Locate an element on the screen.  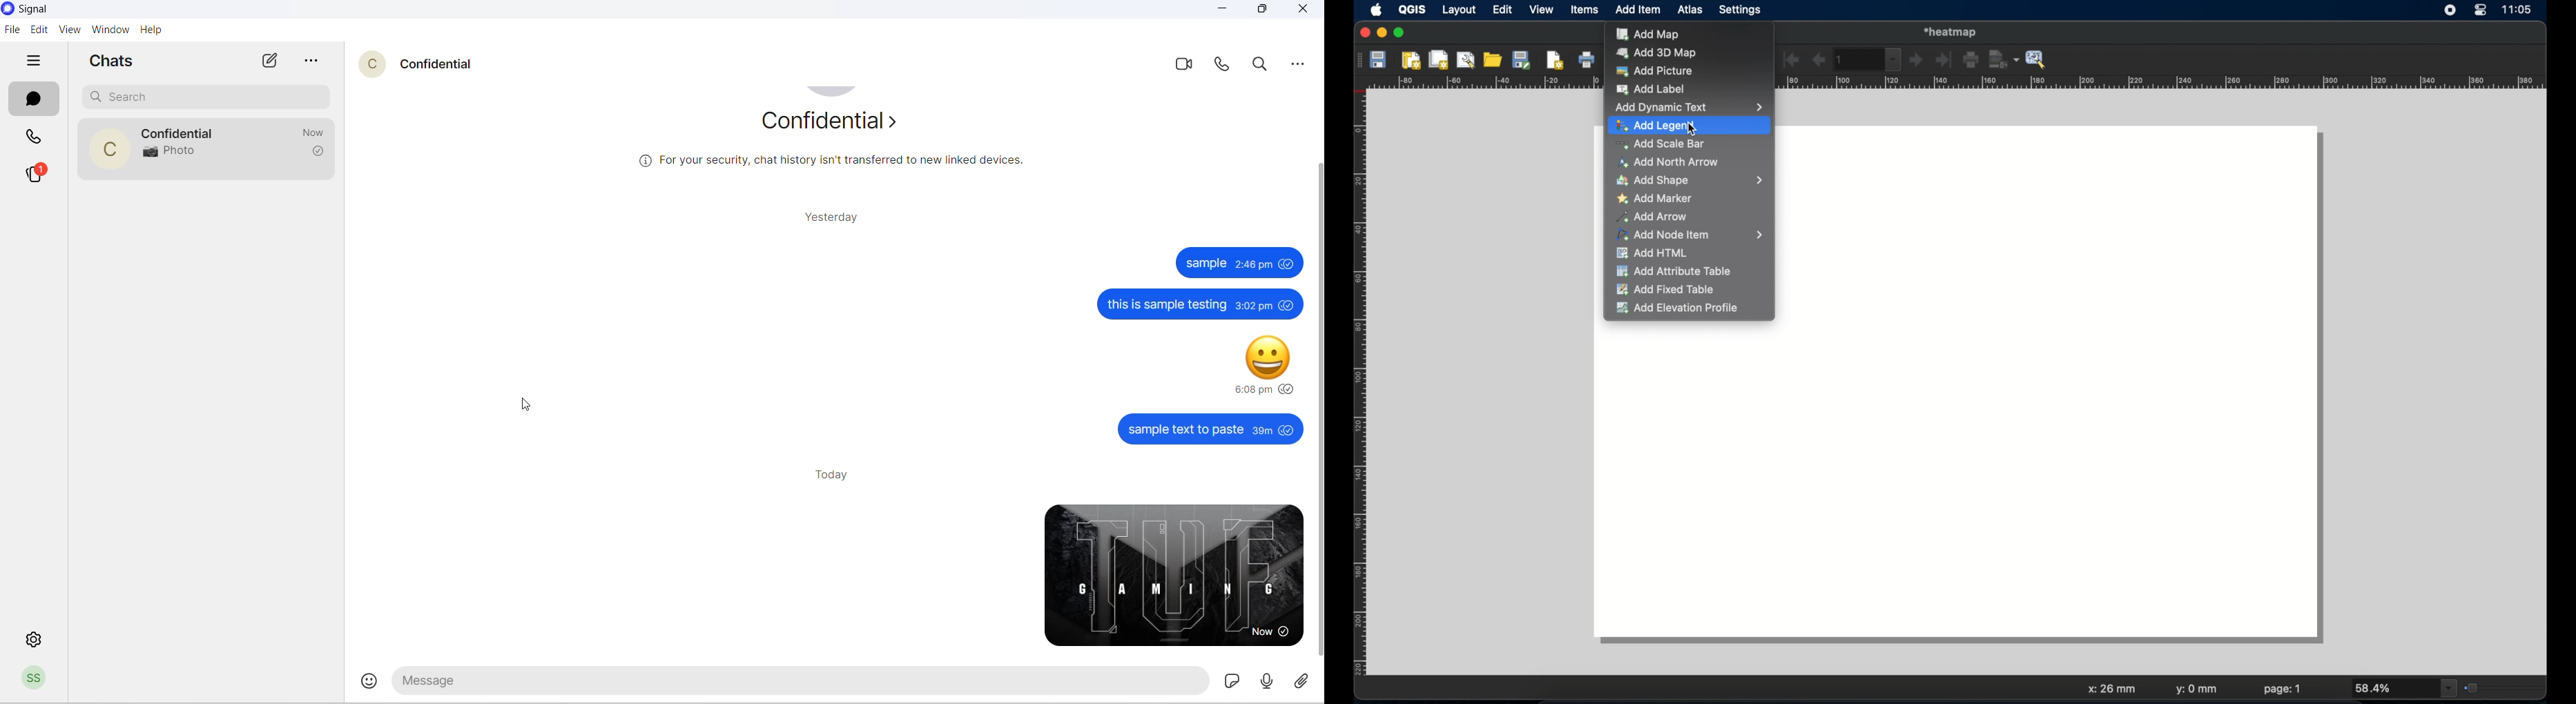
message text area is located at coordinates (820, 683).